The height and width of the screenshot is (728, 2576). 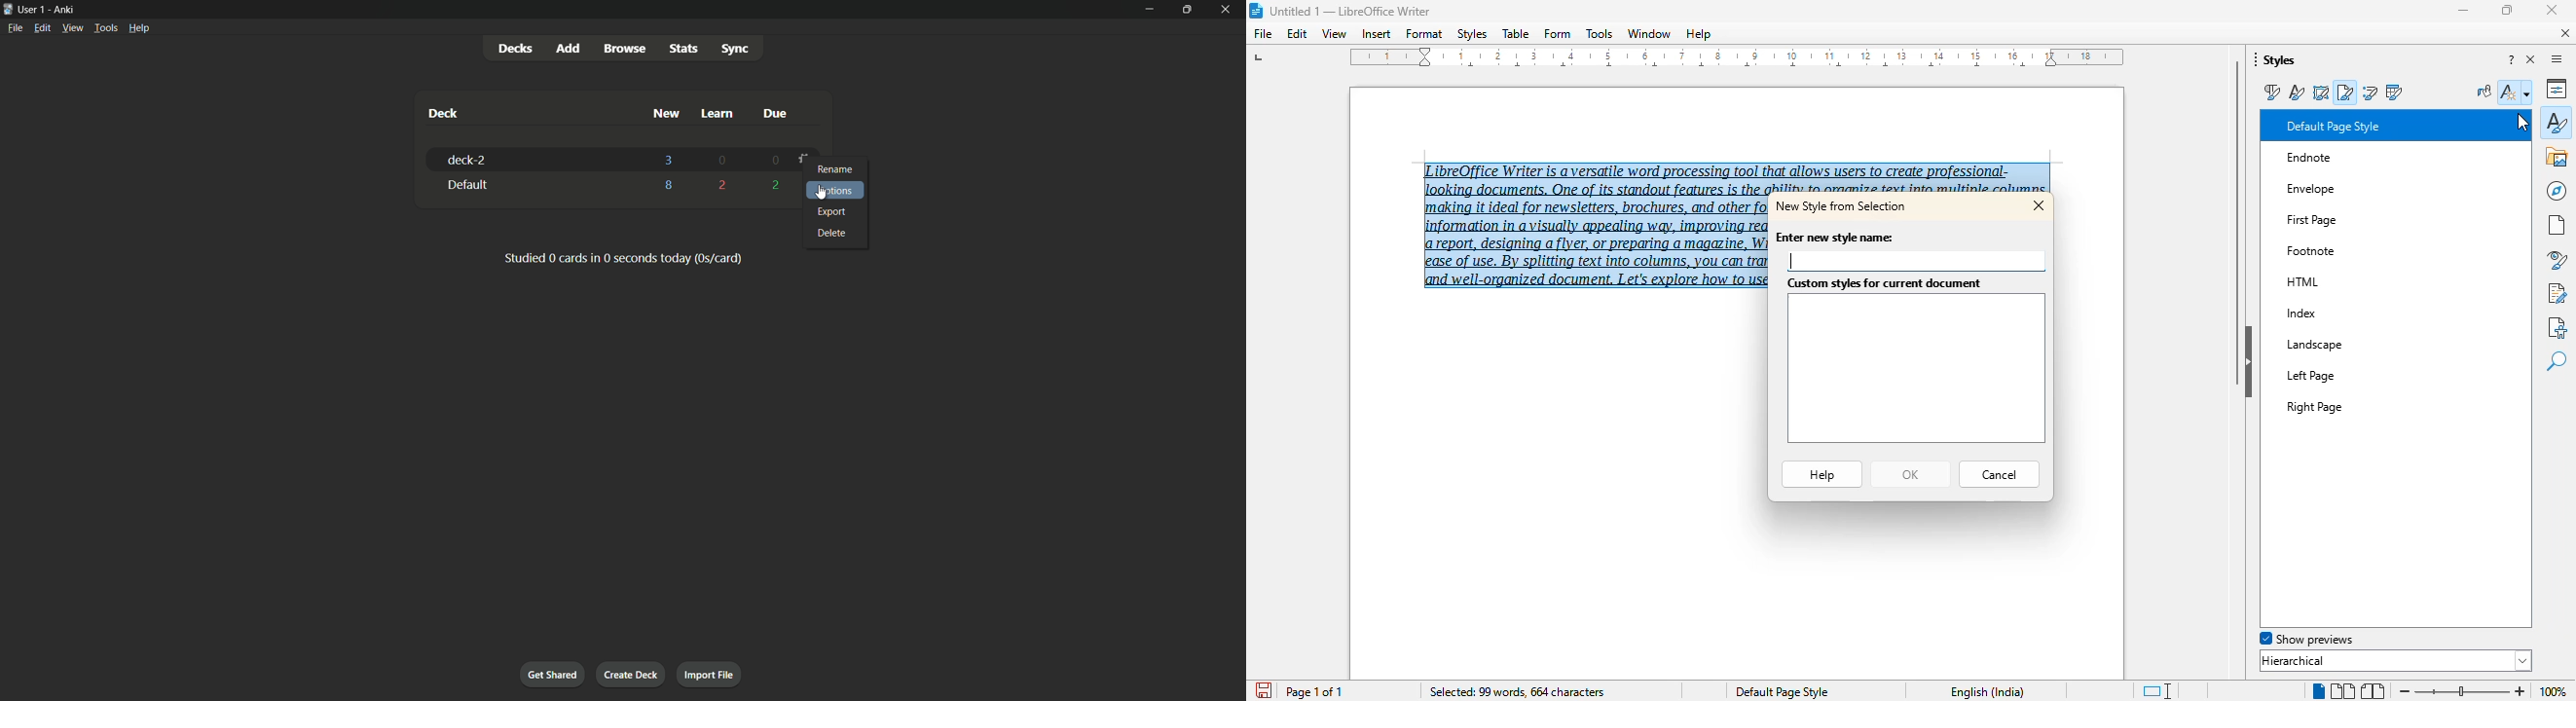 What do you see at coordinates (682, 49) in the screenshot?
I see `stats` at bounding box center [682, 49].